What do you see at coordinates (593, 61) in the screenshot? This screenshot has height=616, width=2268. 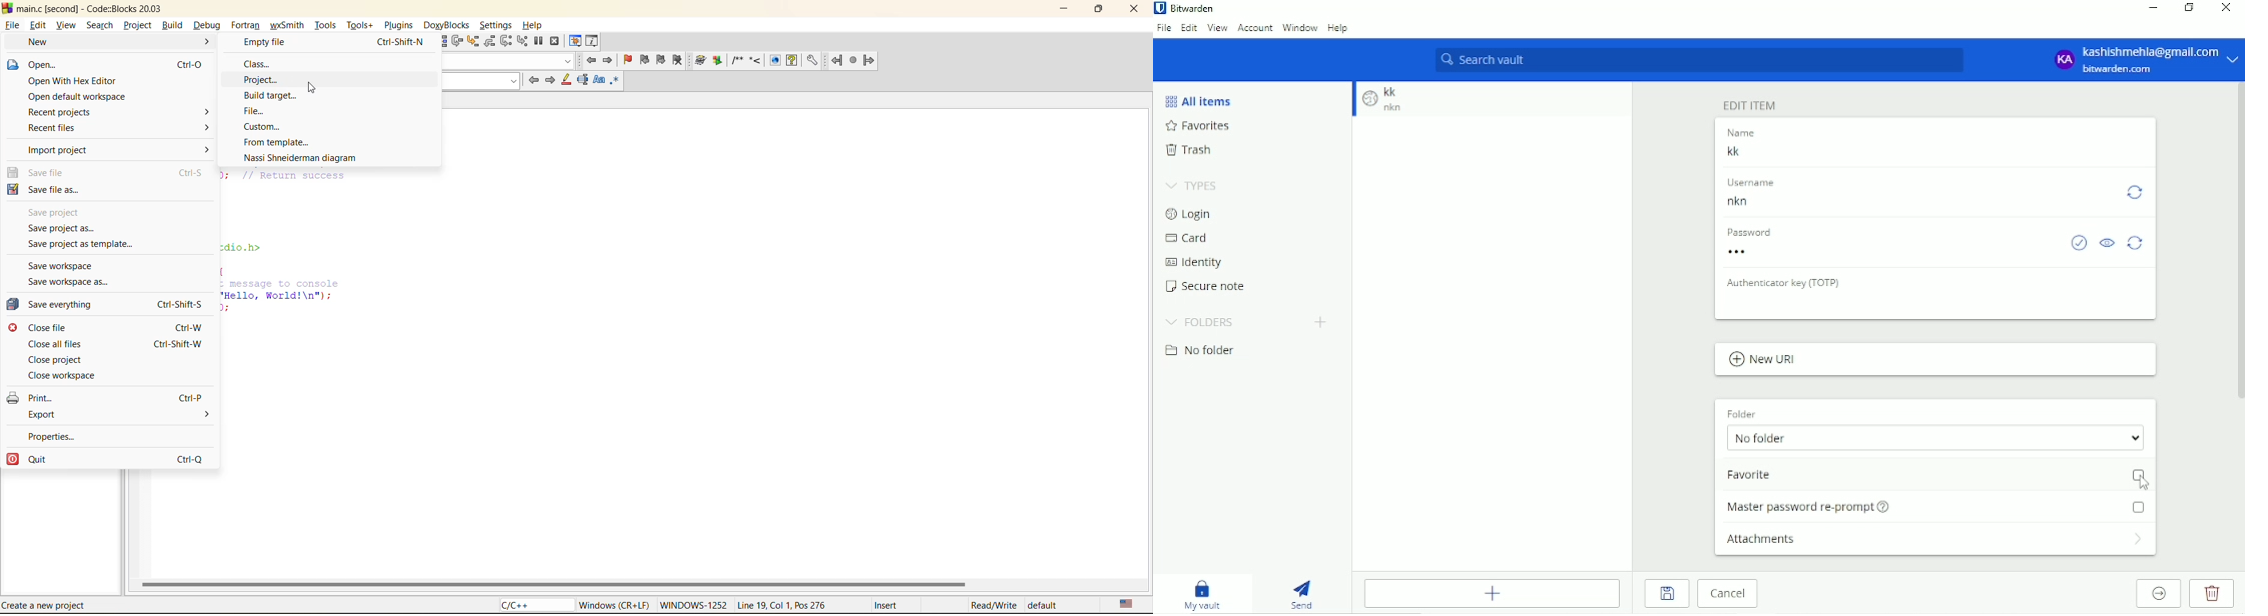 I see `jump back` at bounding box center [593, 61].